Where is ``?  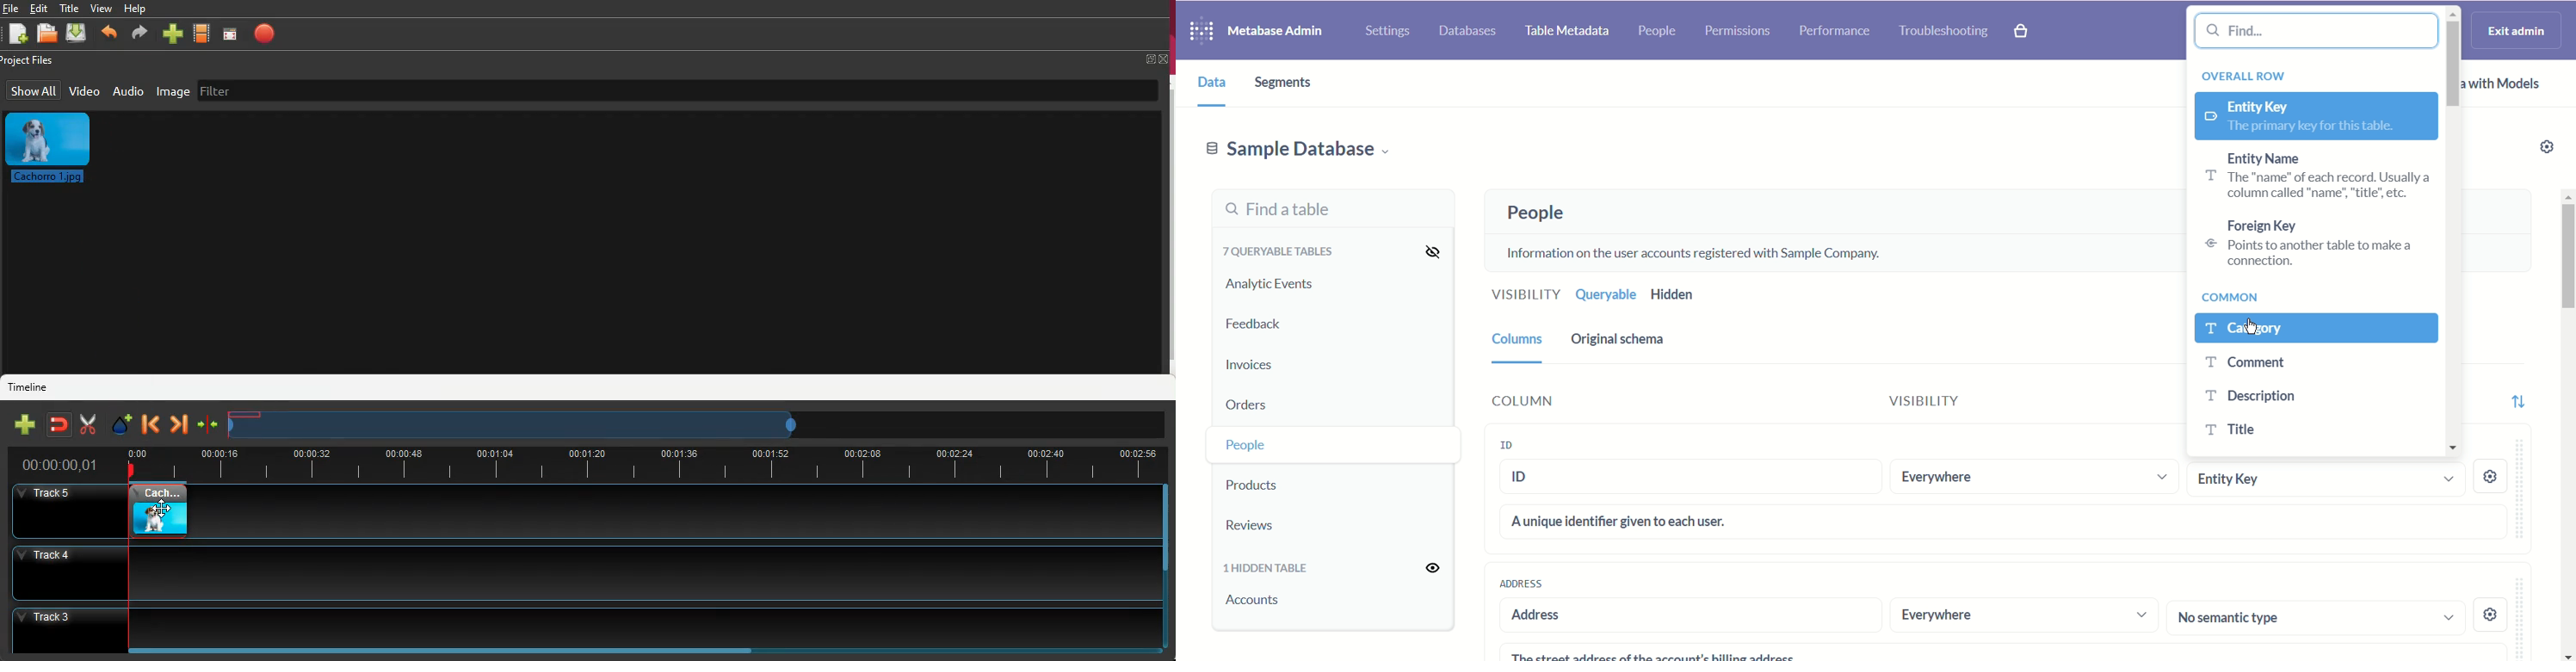
 is located at coordinates (14, 10).